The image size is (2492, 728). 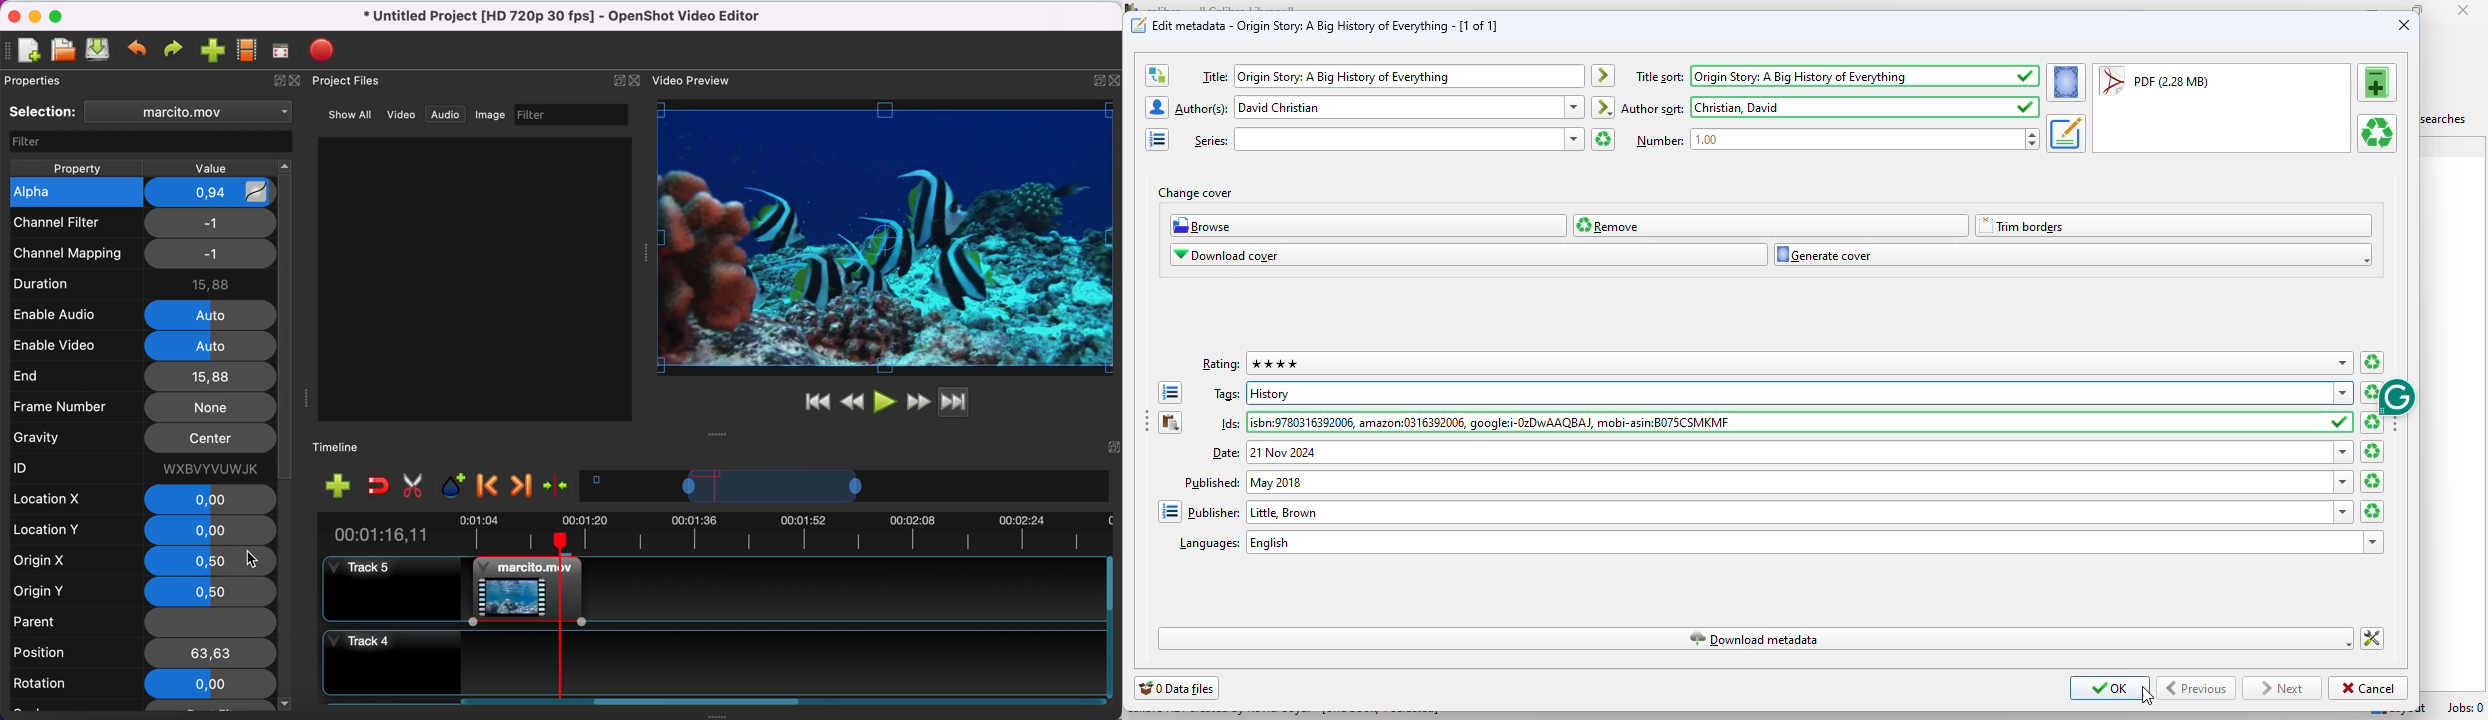 What do you see at coordinates (1800, 542) in the screenshot?
I see `languages: english` at bounding box center [1800, 542].